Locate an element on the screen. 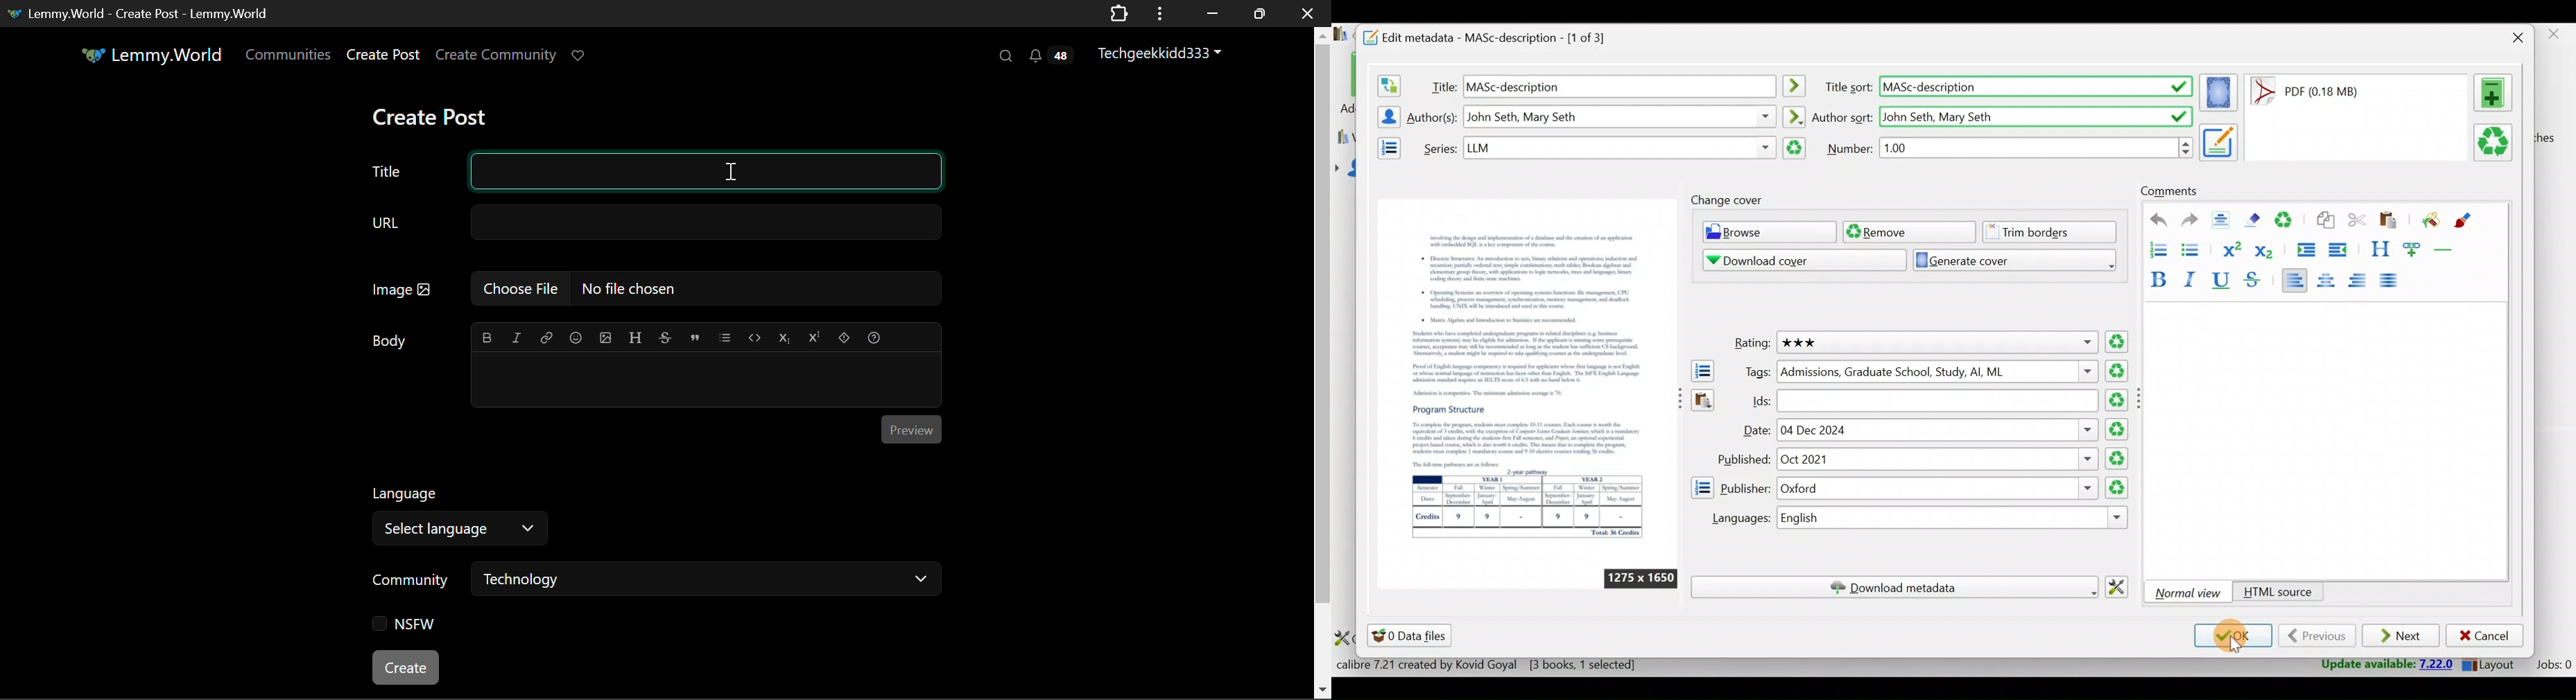 This screenshot has width=2576, height=700. Clear date is located at coordinates (2119, 428).